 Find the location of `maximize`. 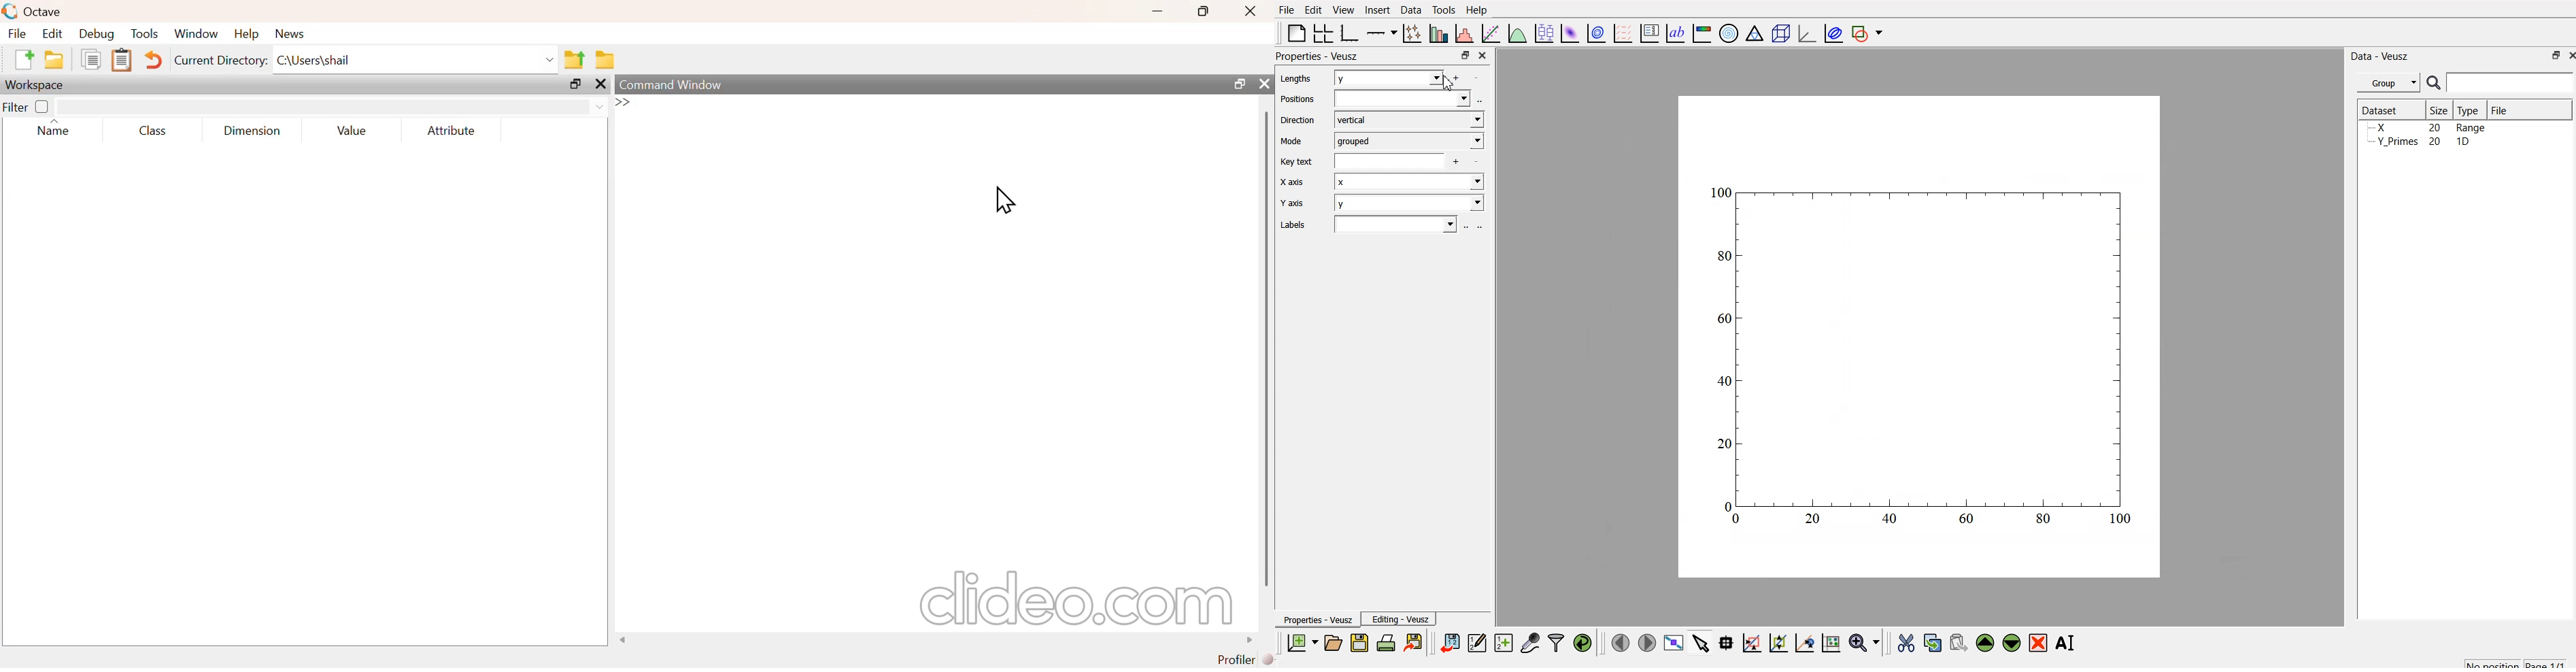

maximize is located at coordinates (1235, 84).